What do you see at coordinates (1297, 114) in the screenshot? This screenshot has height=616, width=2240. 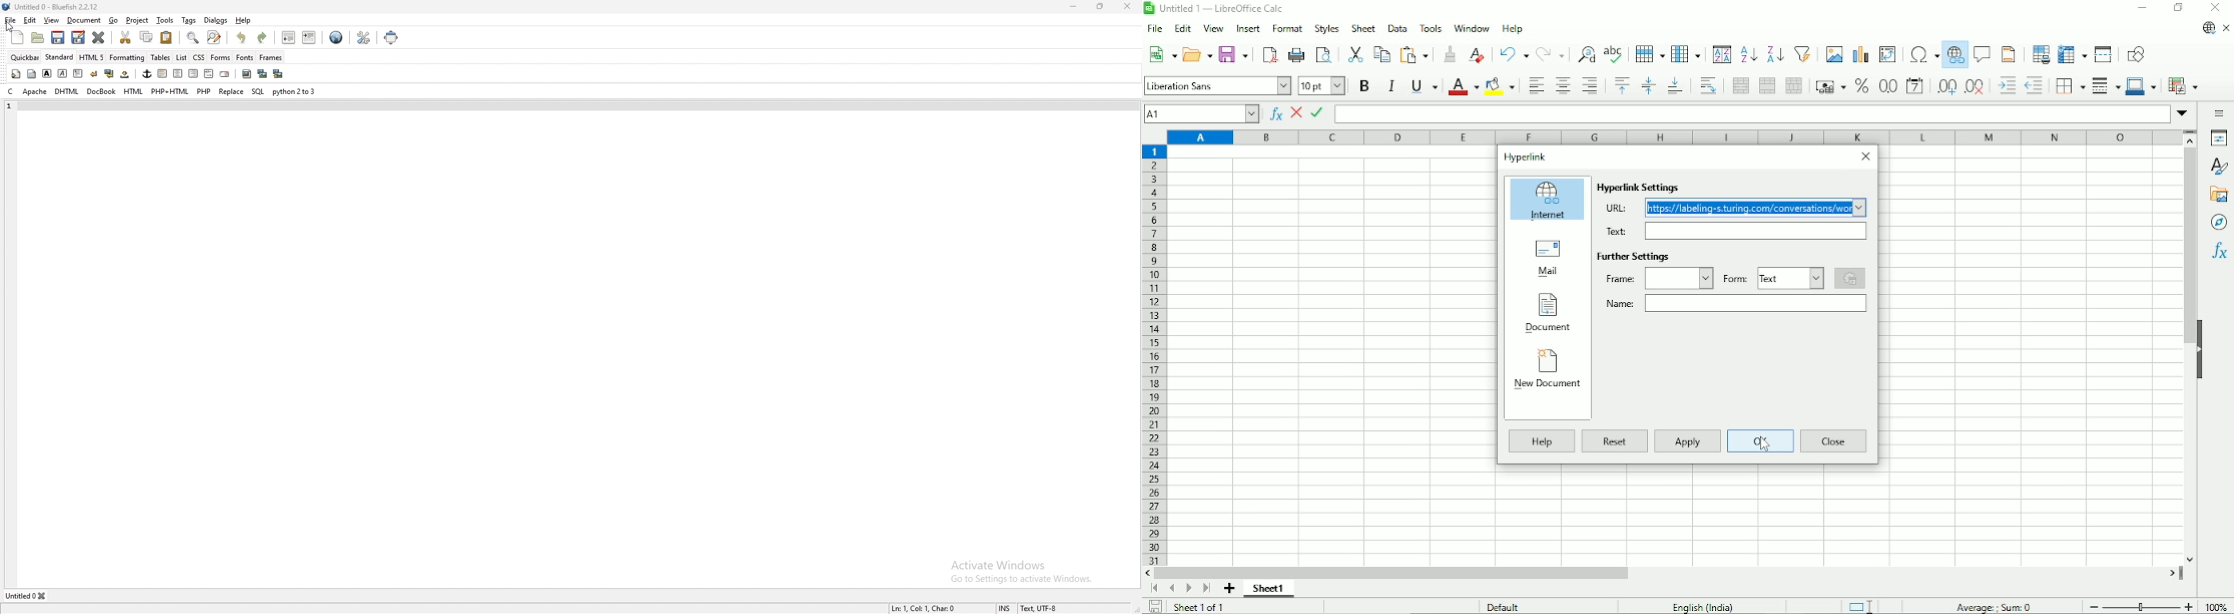 I see `Cancel` at bounding box center [1297, 114].